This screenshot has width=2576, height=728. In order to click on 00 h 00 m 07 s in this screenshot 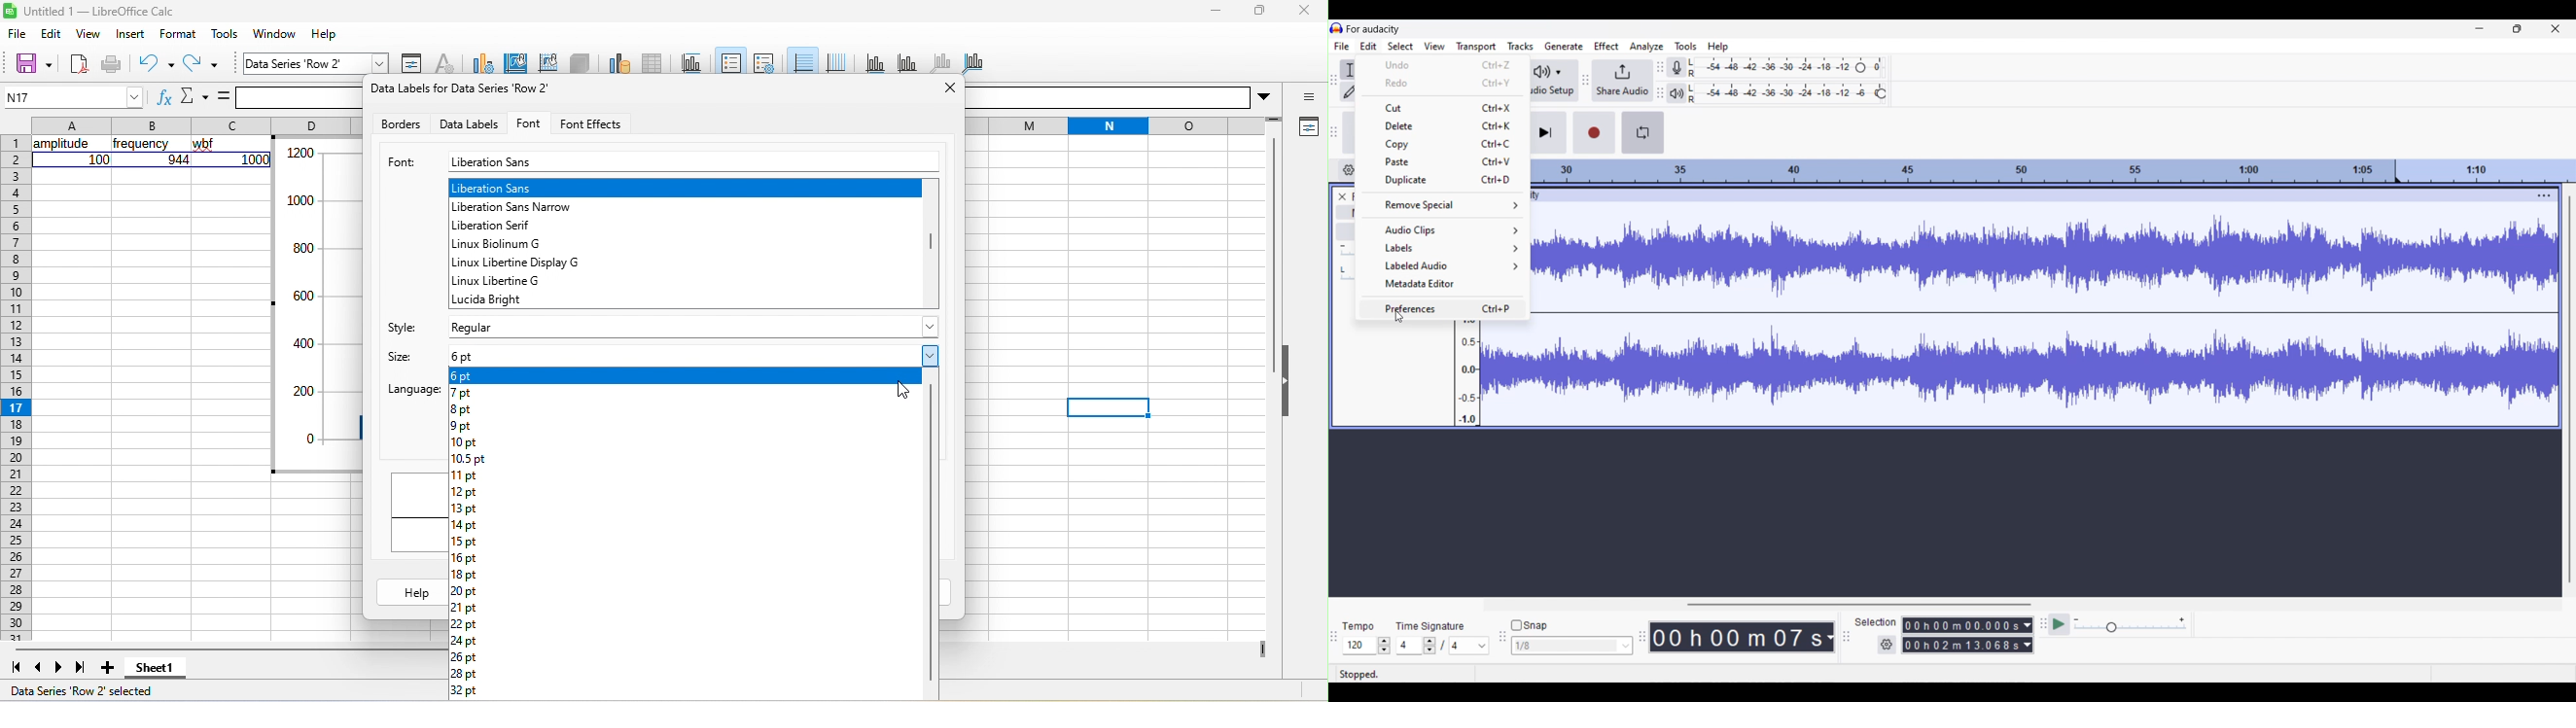, I will do `click(1737, 637)`.